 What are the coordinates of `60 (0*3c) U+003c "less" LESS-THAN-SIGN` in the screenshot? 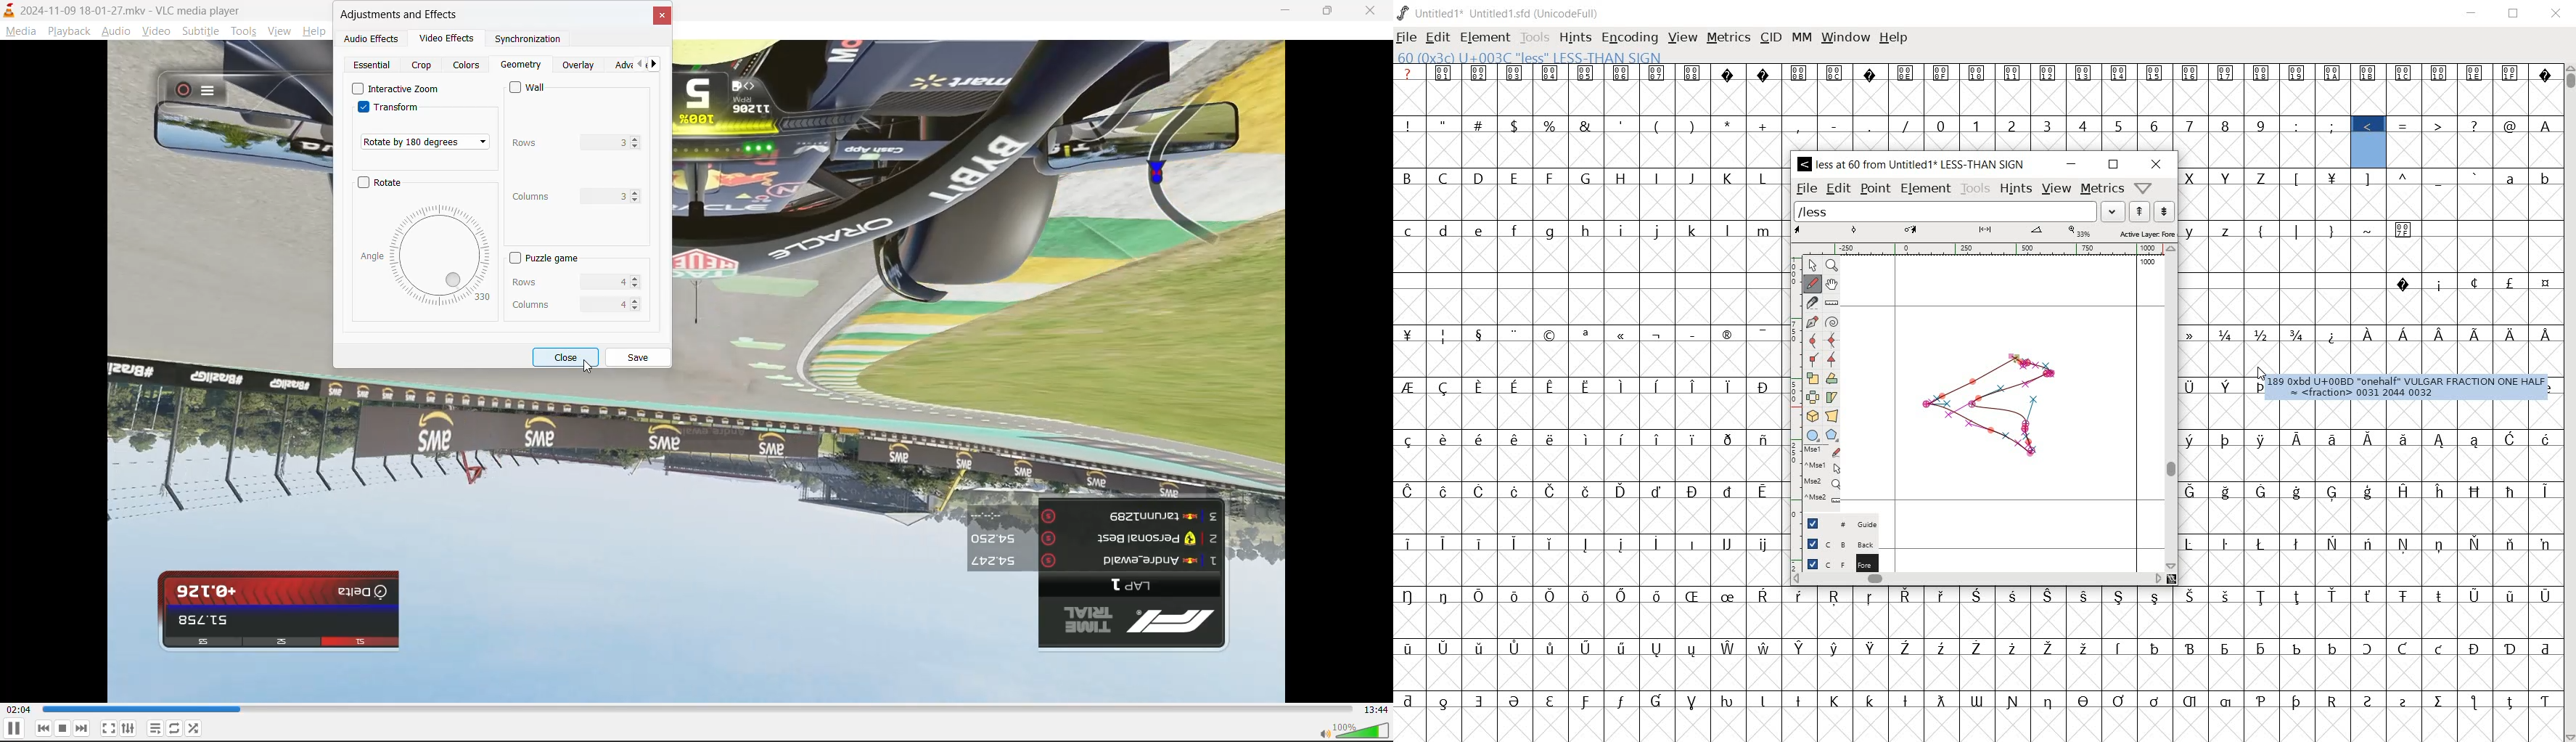 It's located at (1530, 58).